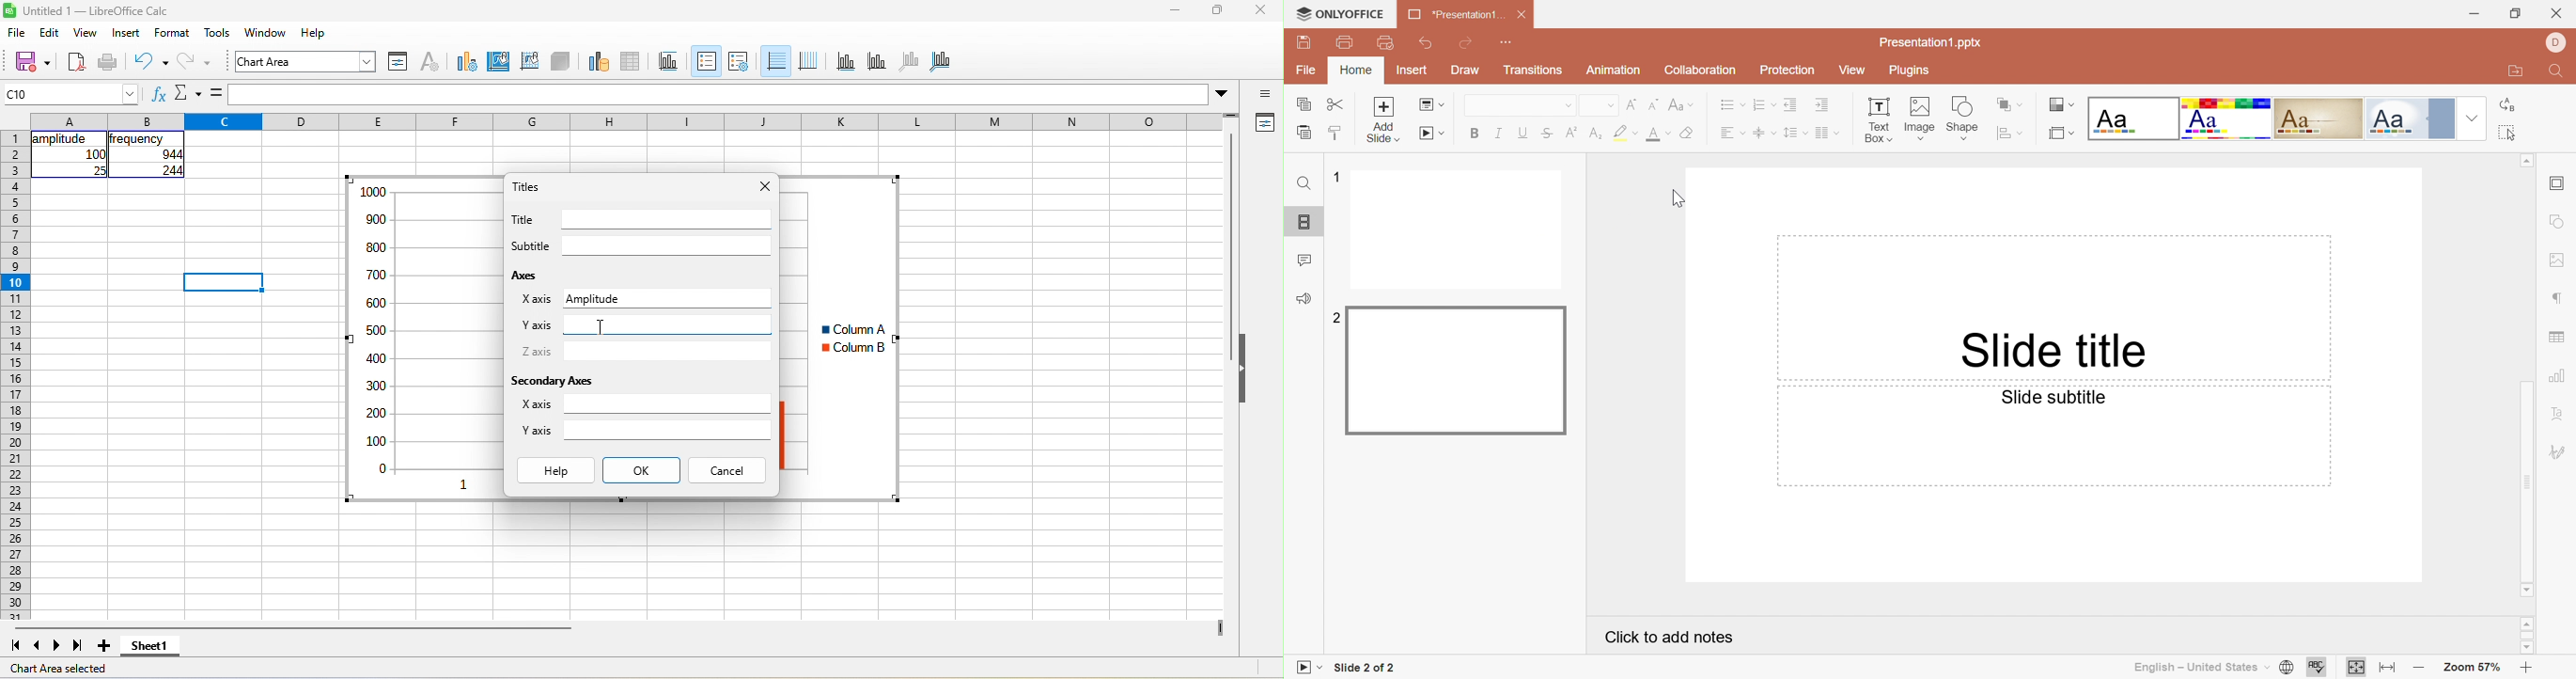 The height and width of the screenshot is (700, 2576). Describe the element at coordinates (877, 62) in the screenshot. I see `y axis` at that location.